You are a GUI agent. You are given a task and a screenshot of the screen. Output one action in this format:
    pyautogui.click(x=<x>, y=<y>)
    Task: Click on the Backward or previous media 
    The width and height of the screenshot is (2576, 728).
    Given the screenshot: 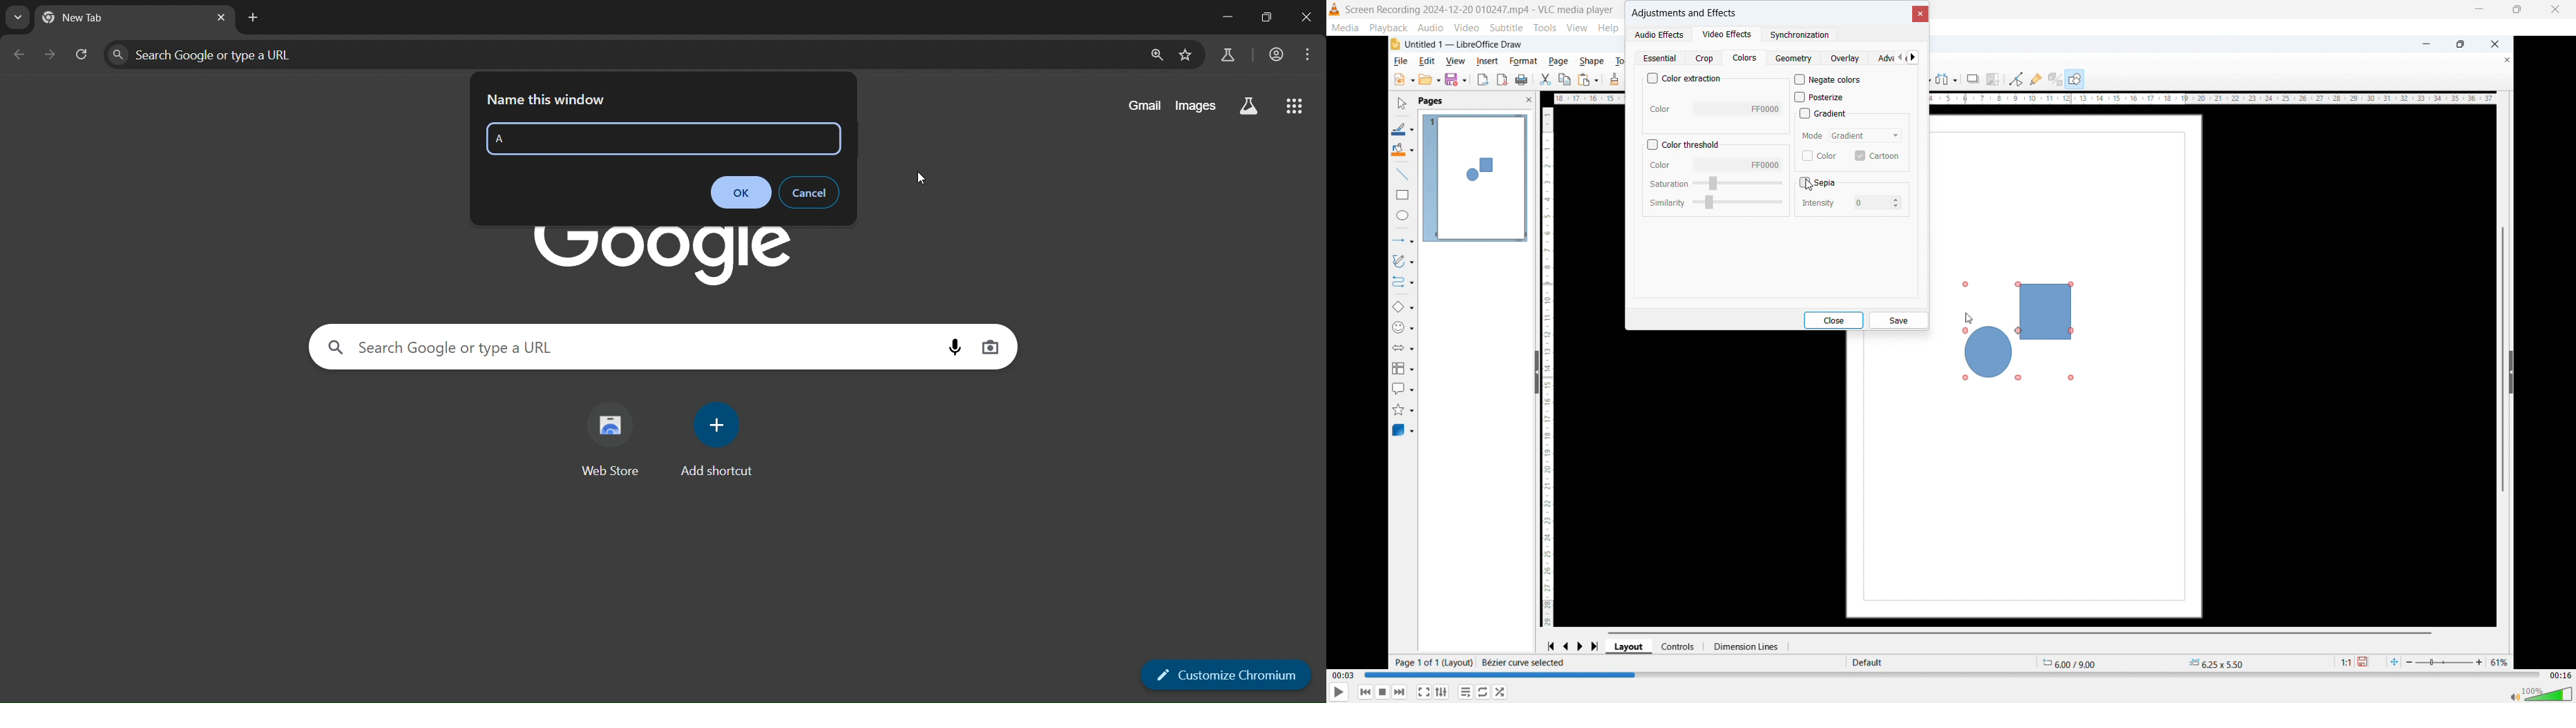 What is the action you would take?
    pyautogui.click(x=1364, y=692)
    